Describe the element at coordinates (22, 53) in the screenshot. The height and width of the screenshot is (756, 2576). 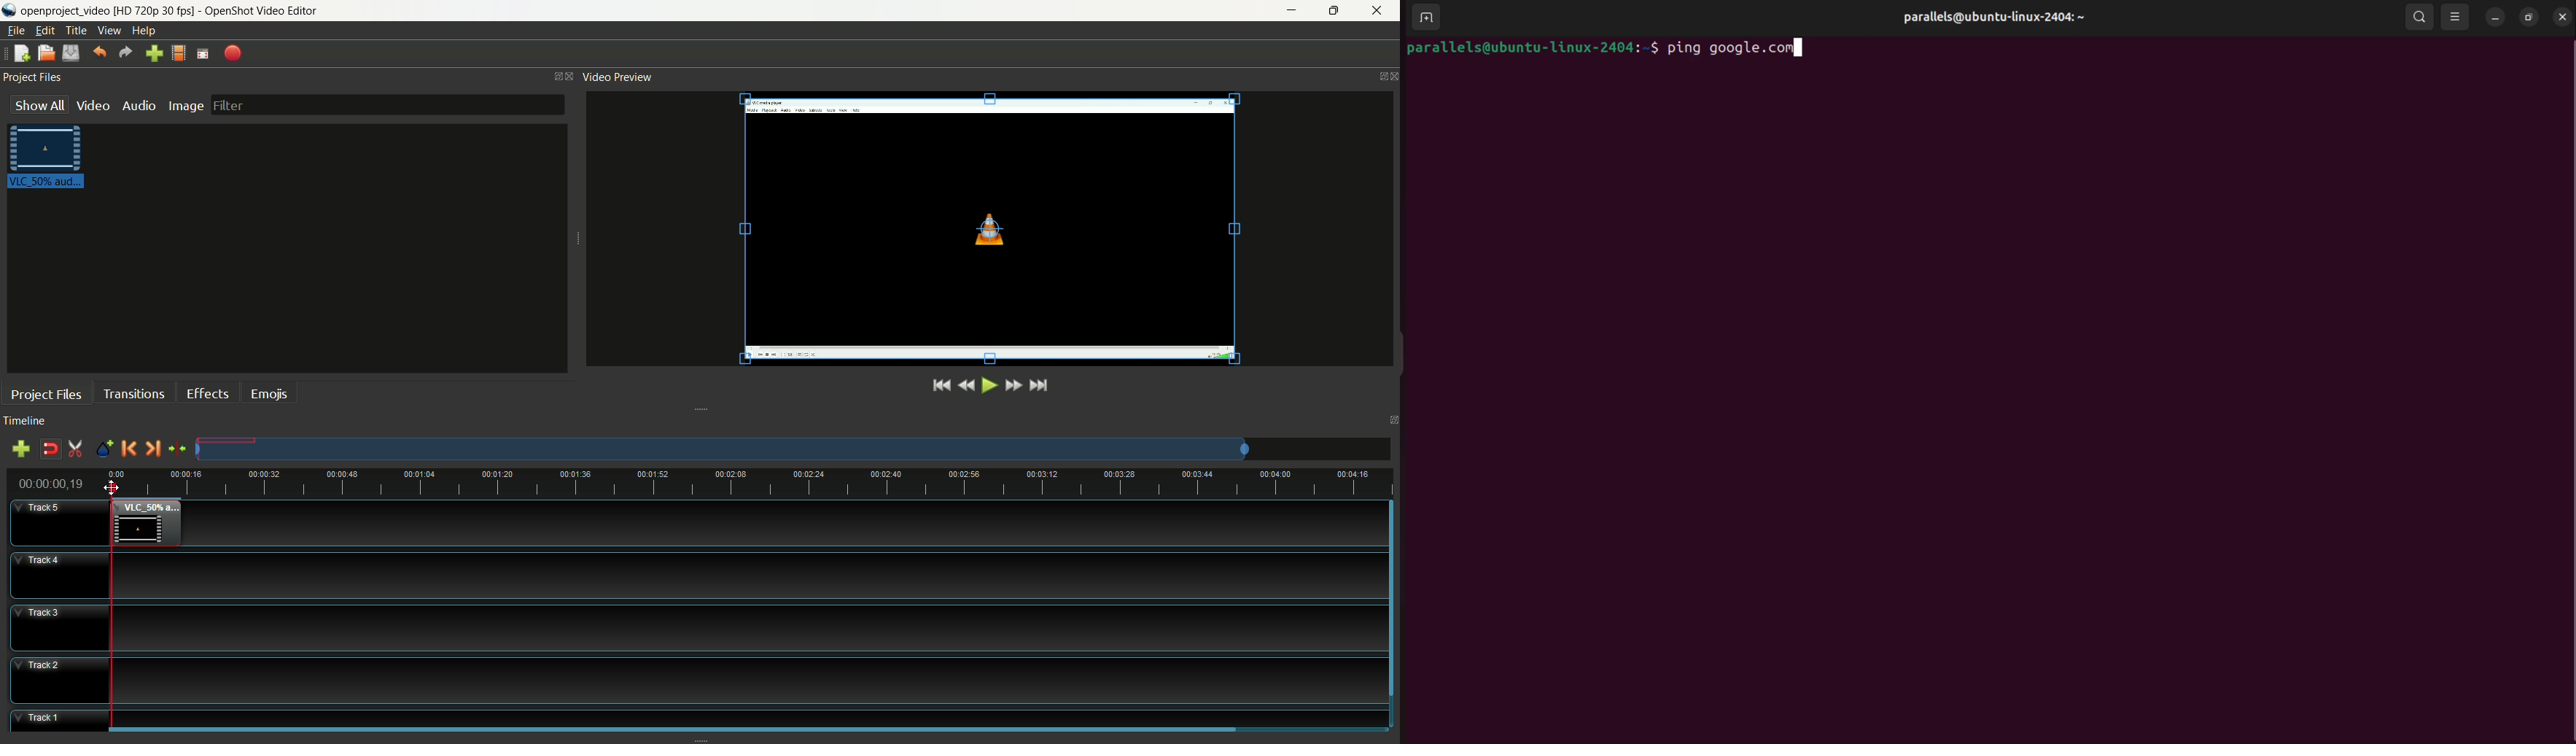
I see `new project` at that location.